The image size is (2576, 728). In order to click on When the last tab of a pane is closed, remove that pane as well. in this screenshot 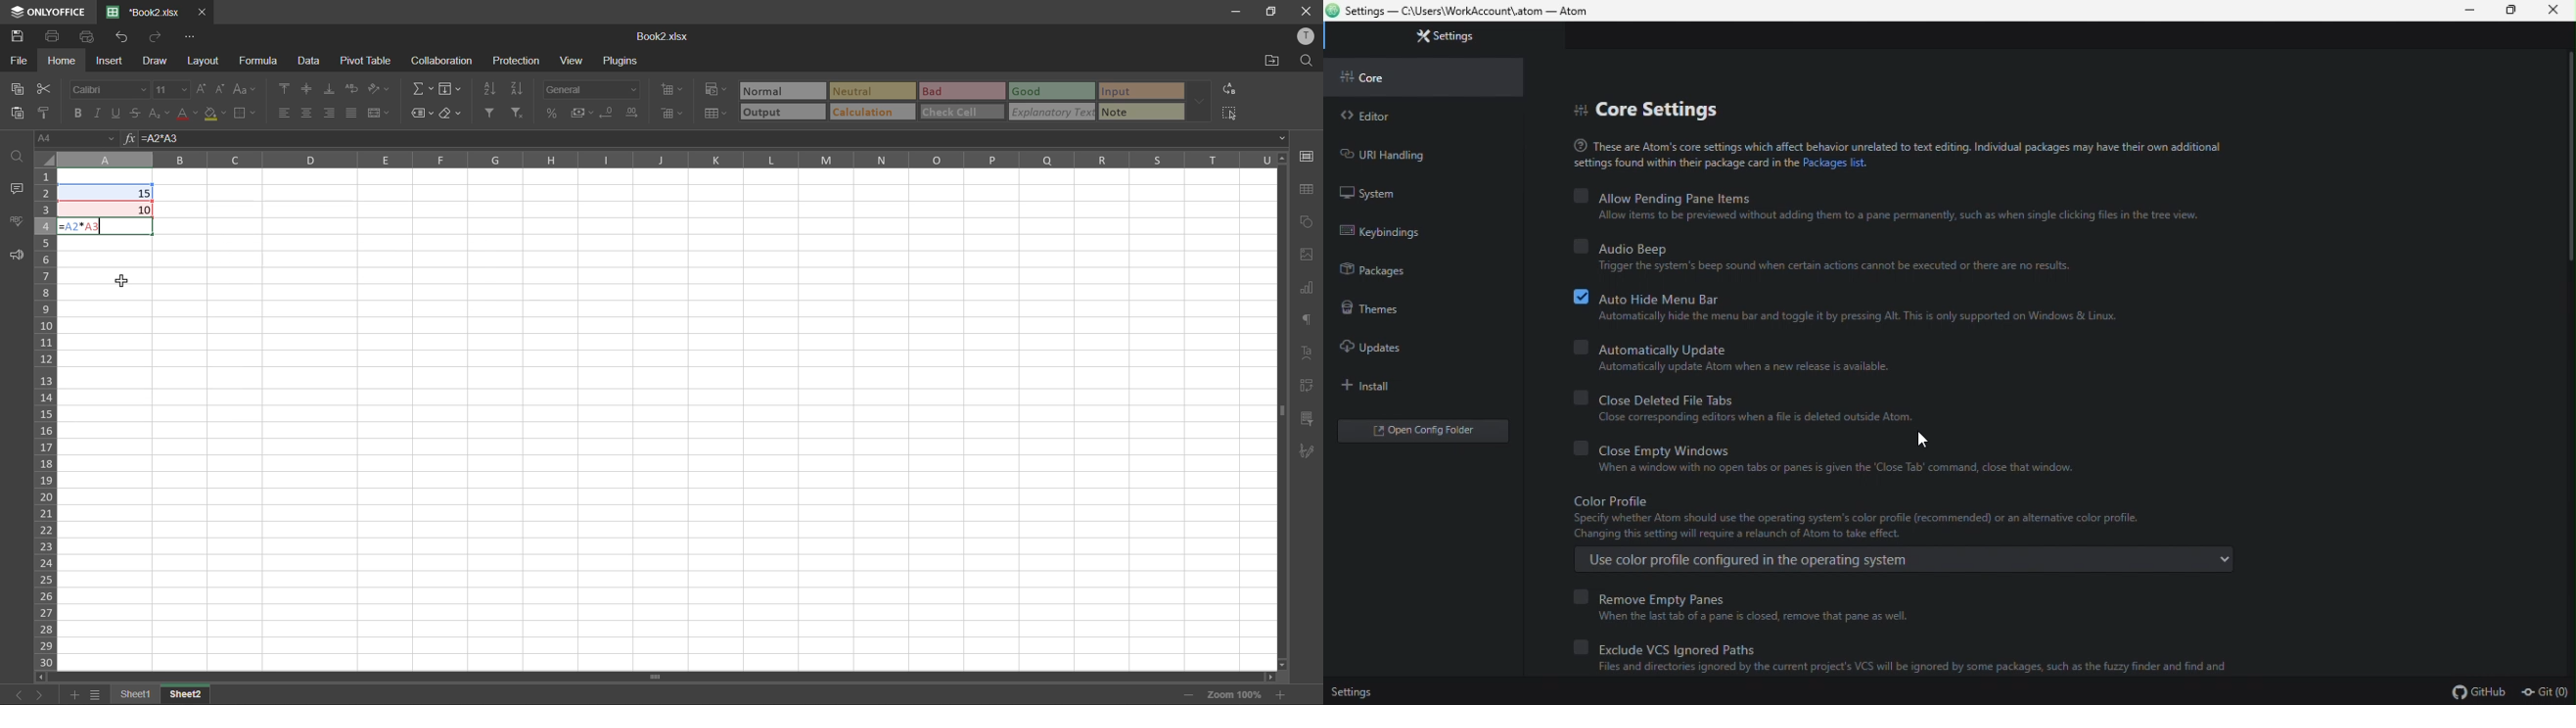, I will do `click(1765, 615)`.